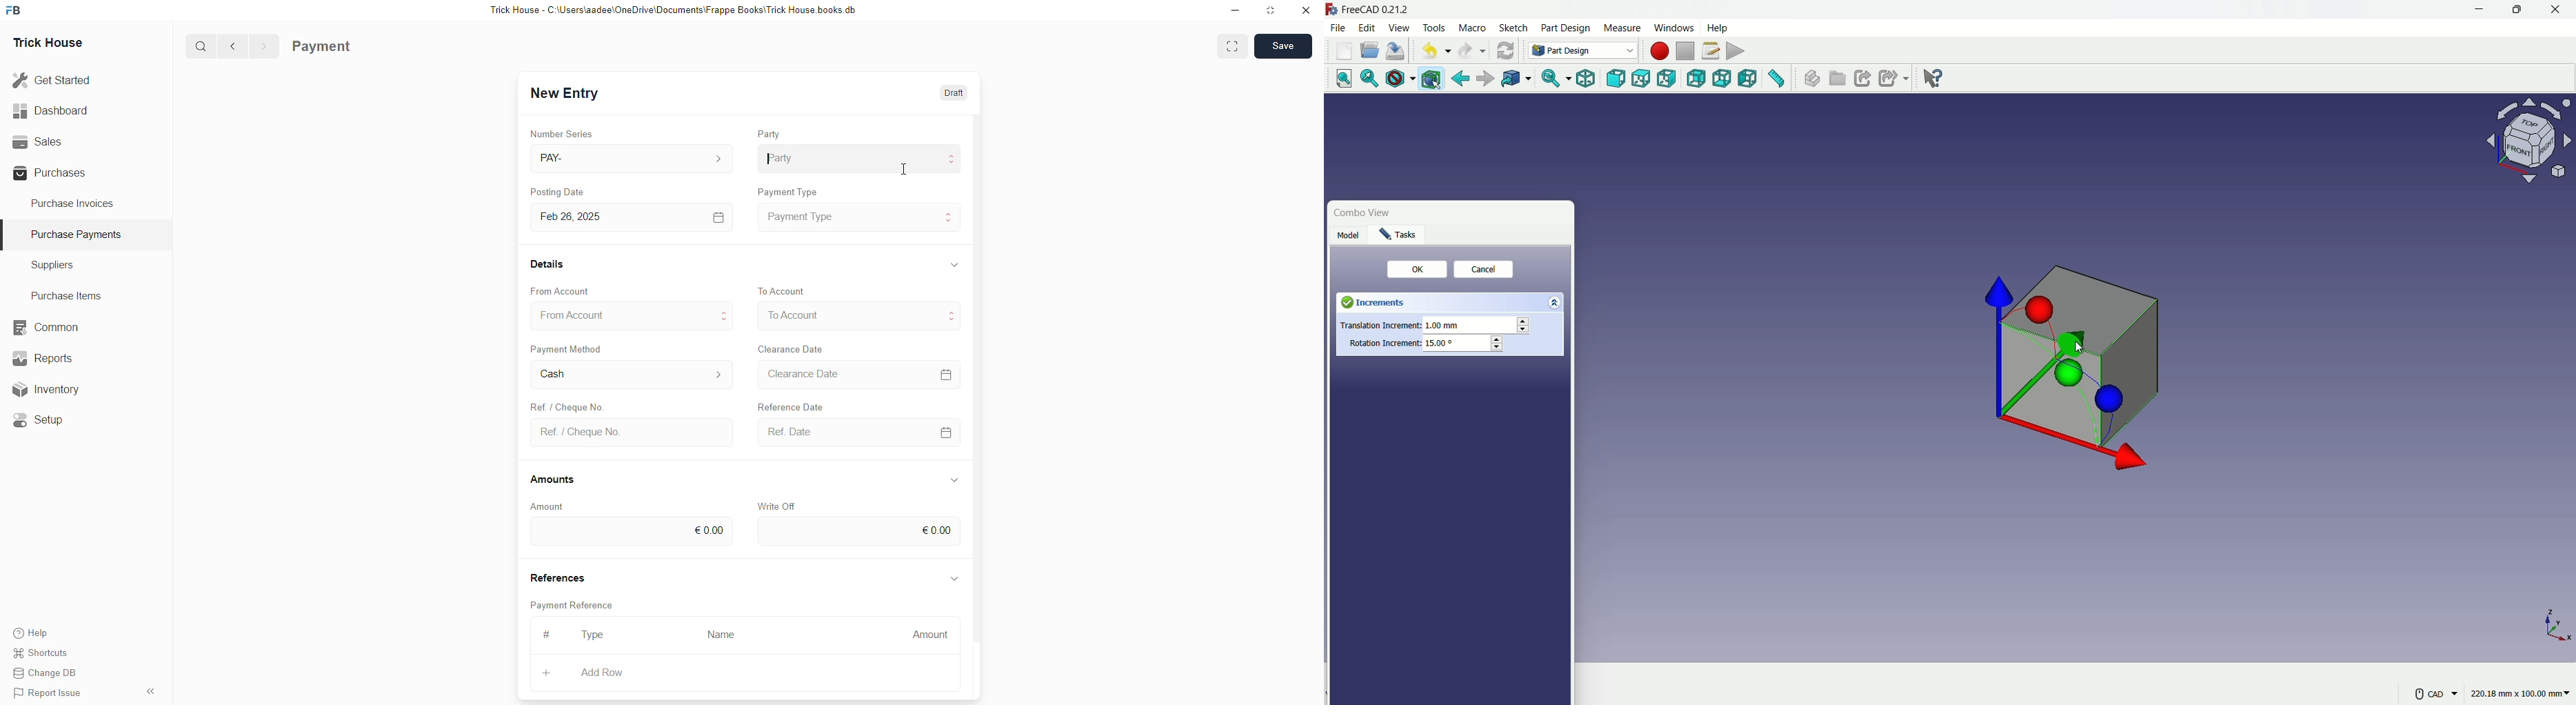 This screenshot has height=728, width=2576. I want to click on Amount, so click(555, 506).